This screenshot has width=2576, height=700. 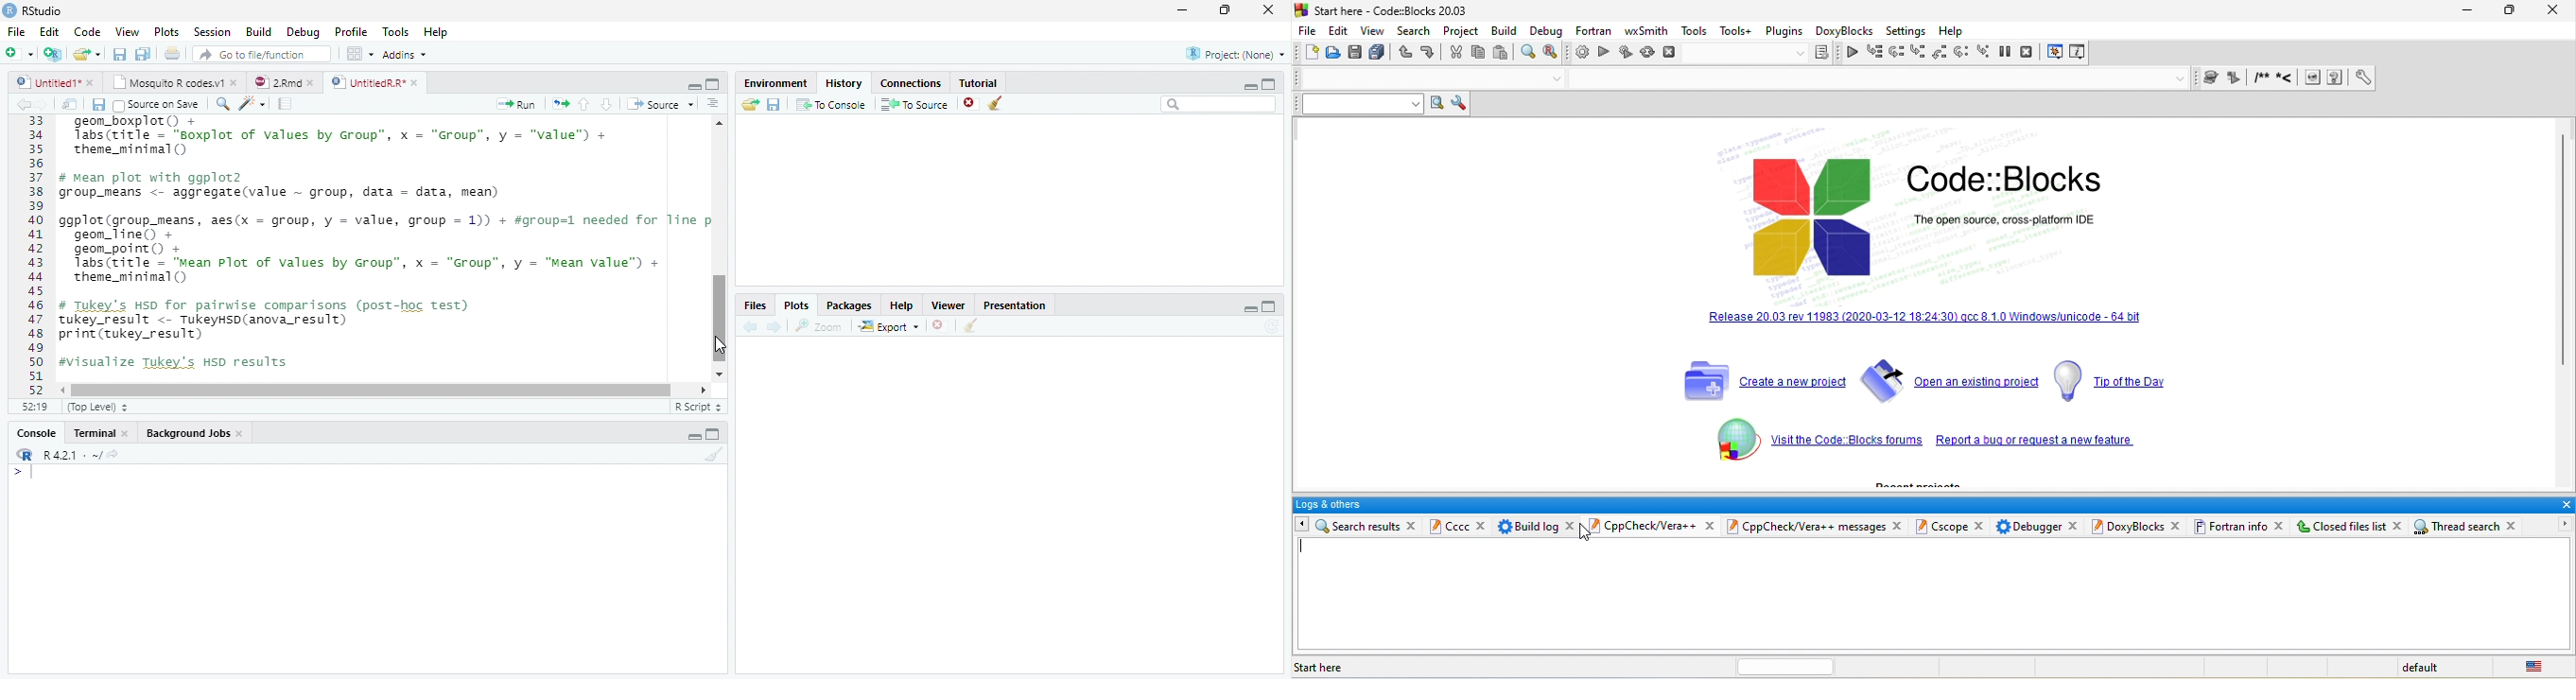 I want to click on cscope, so click(x=1945, y=527).